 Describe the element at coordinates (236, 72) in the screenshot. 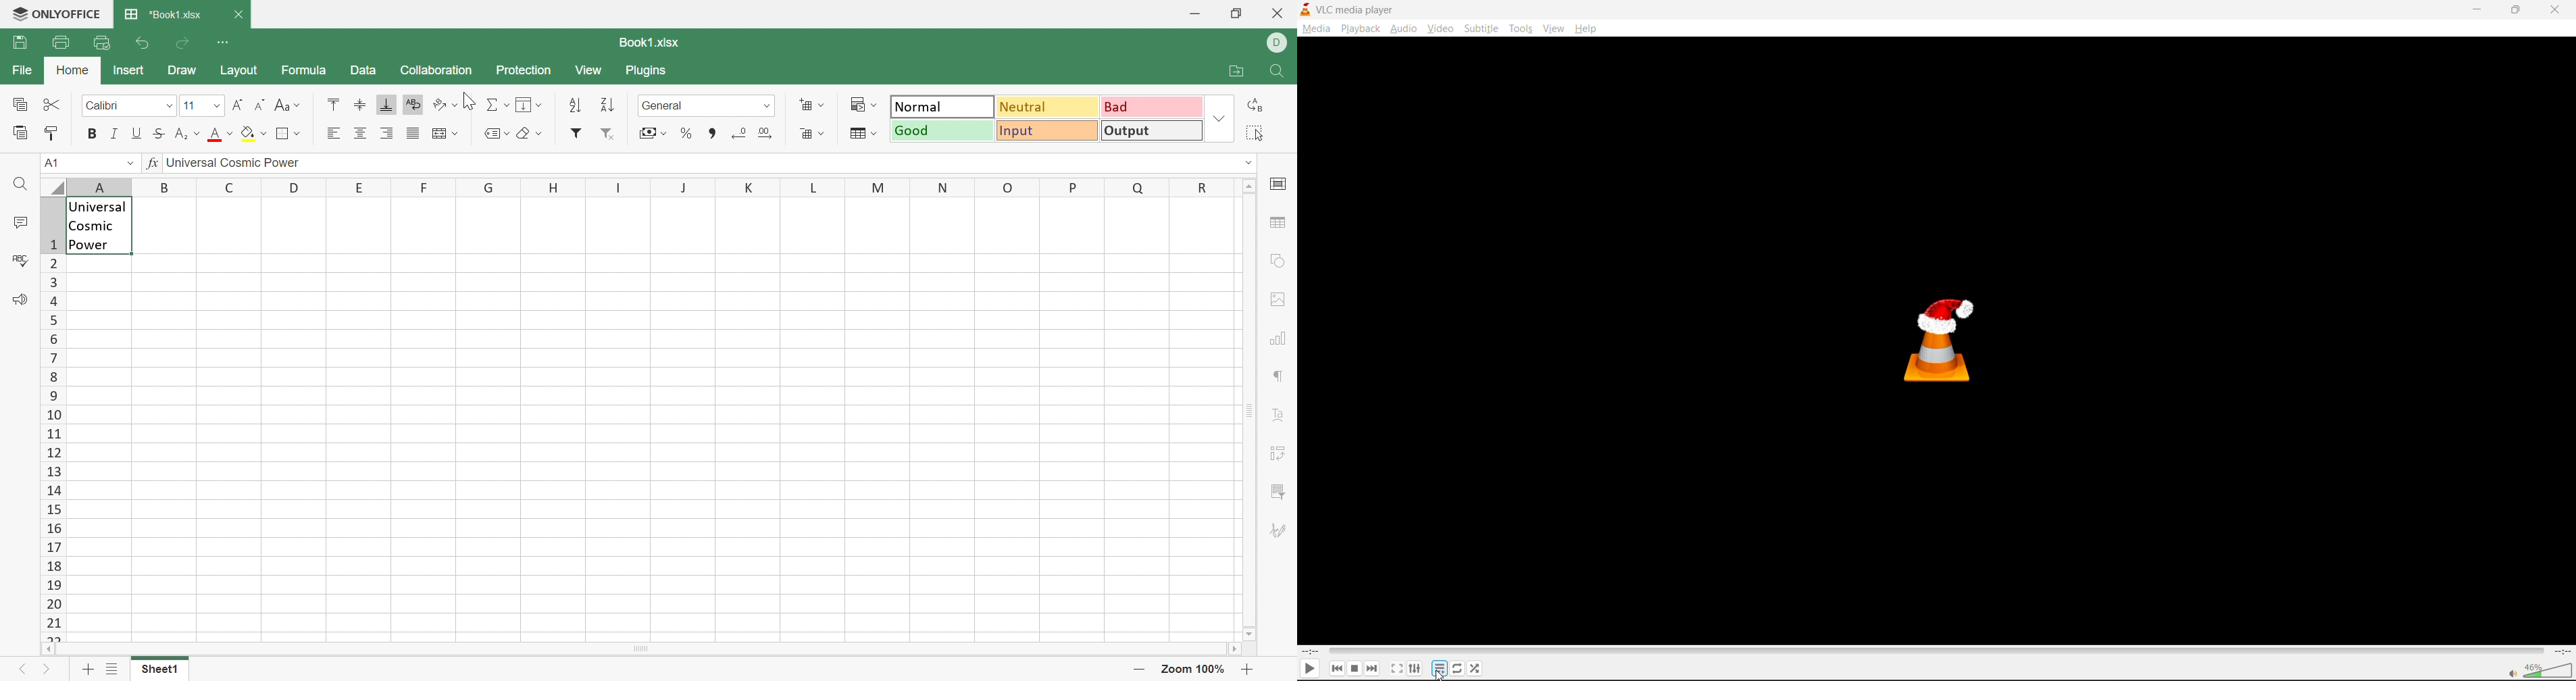

I see `Layout` at that location.